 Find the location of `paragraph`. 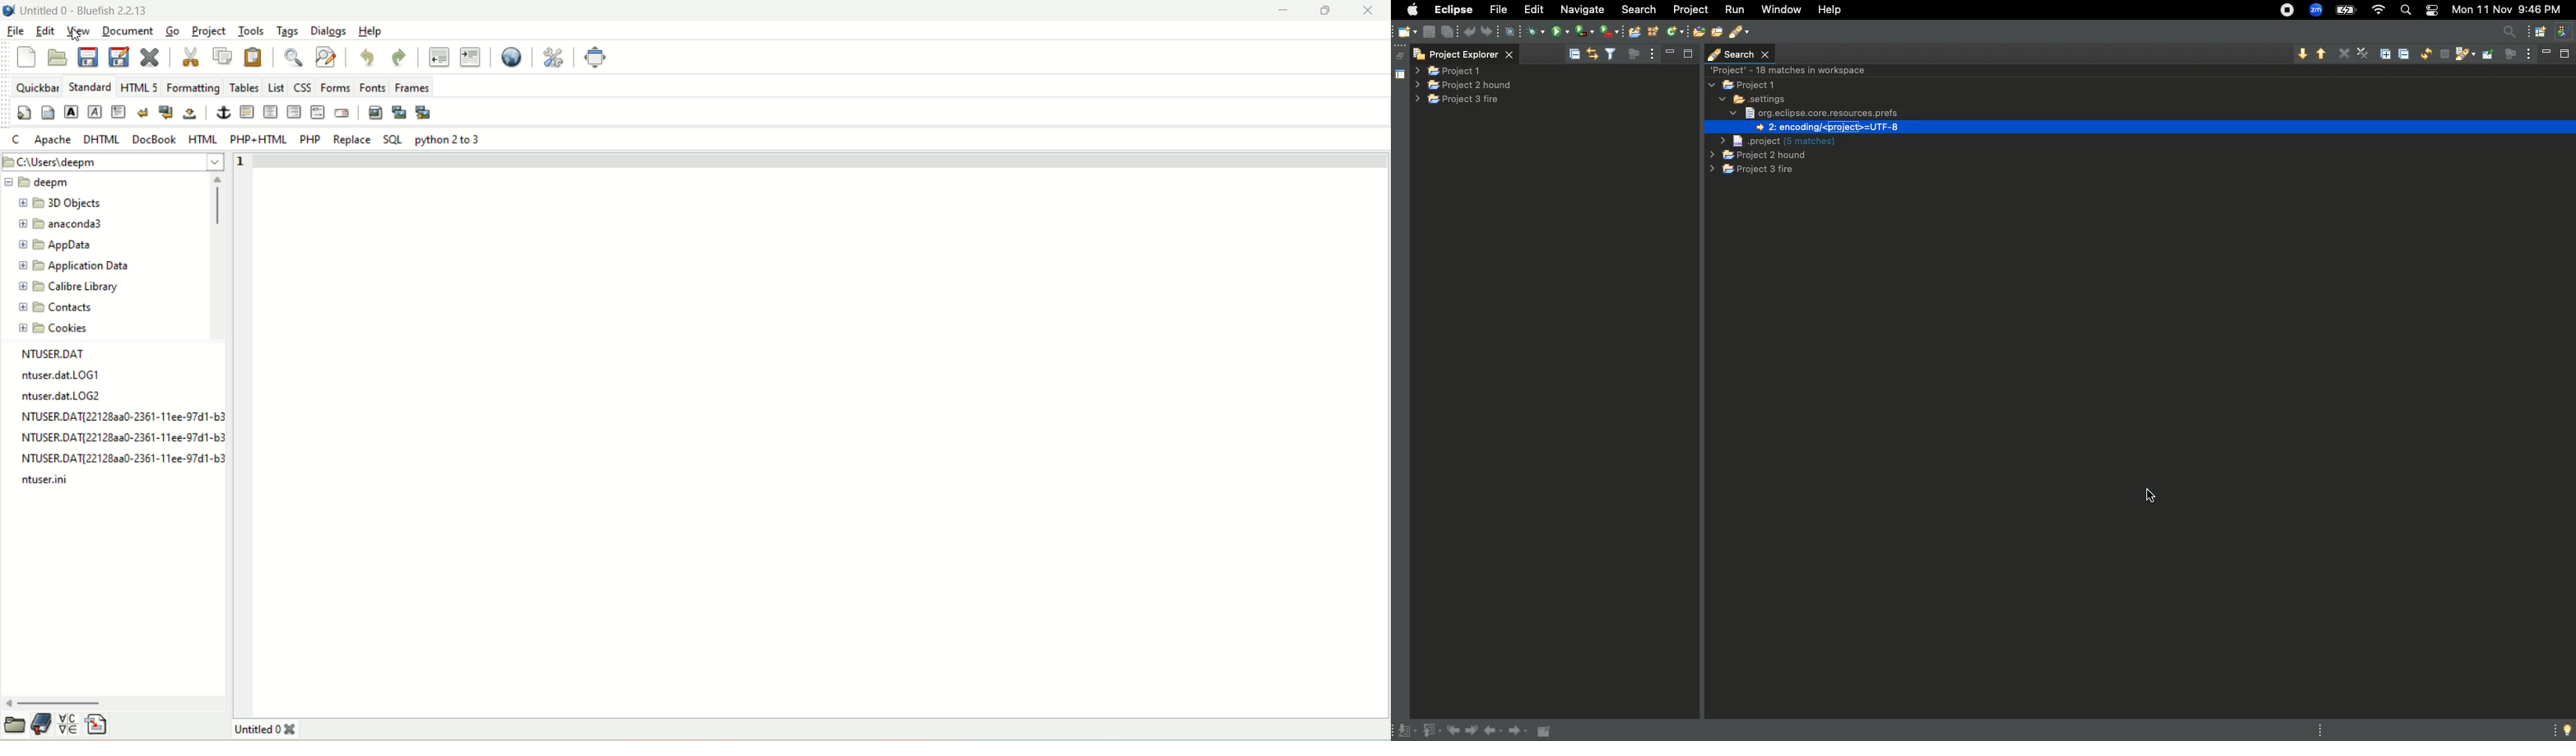

paragraph is located at coordinates (118, 112).